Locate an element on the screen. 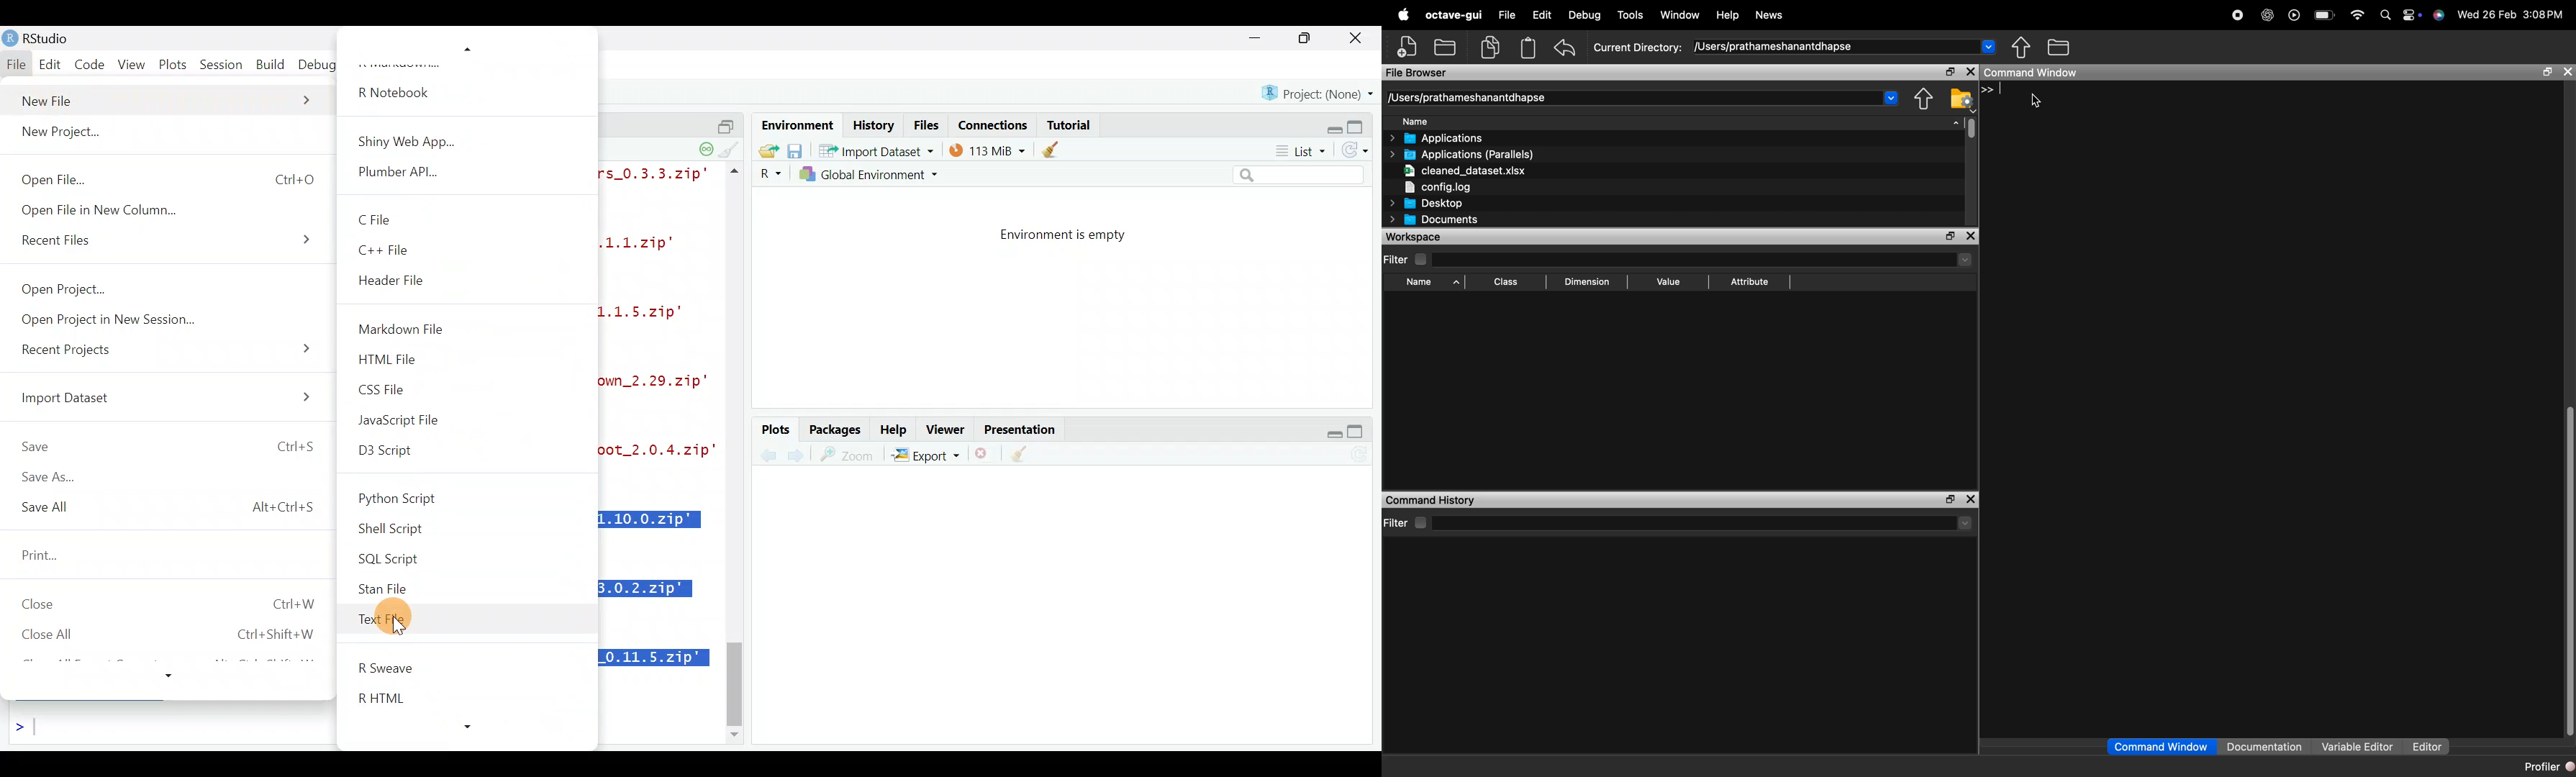 The image size is (2576, 784). next plot is located at coordinates (768, 455).